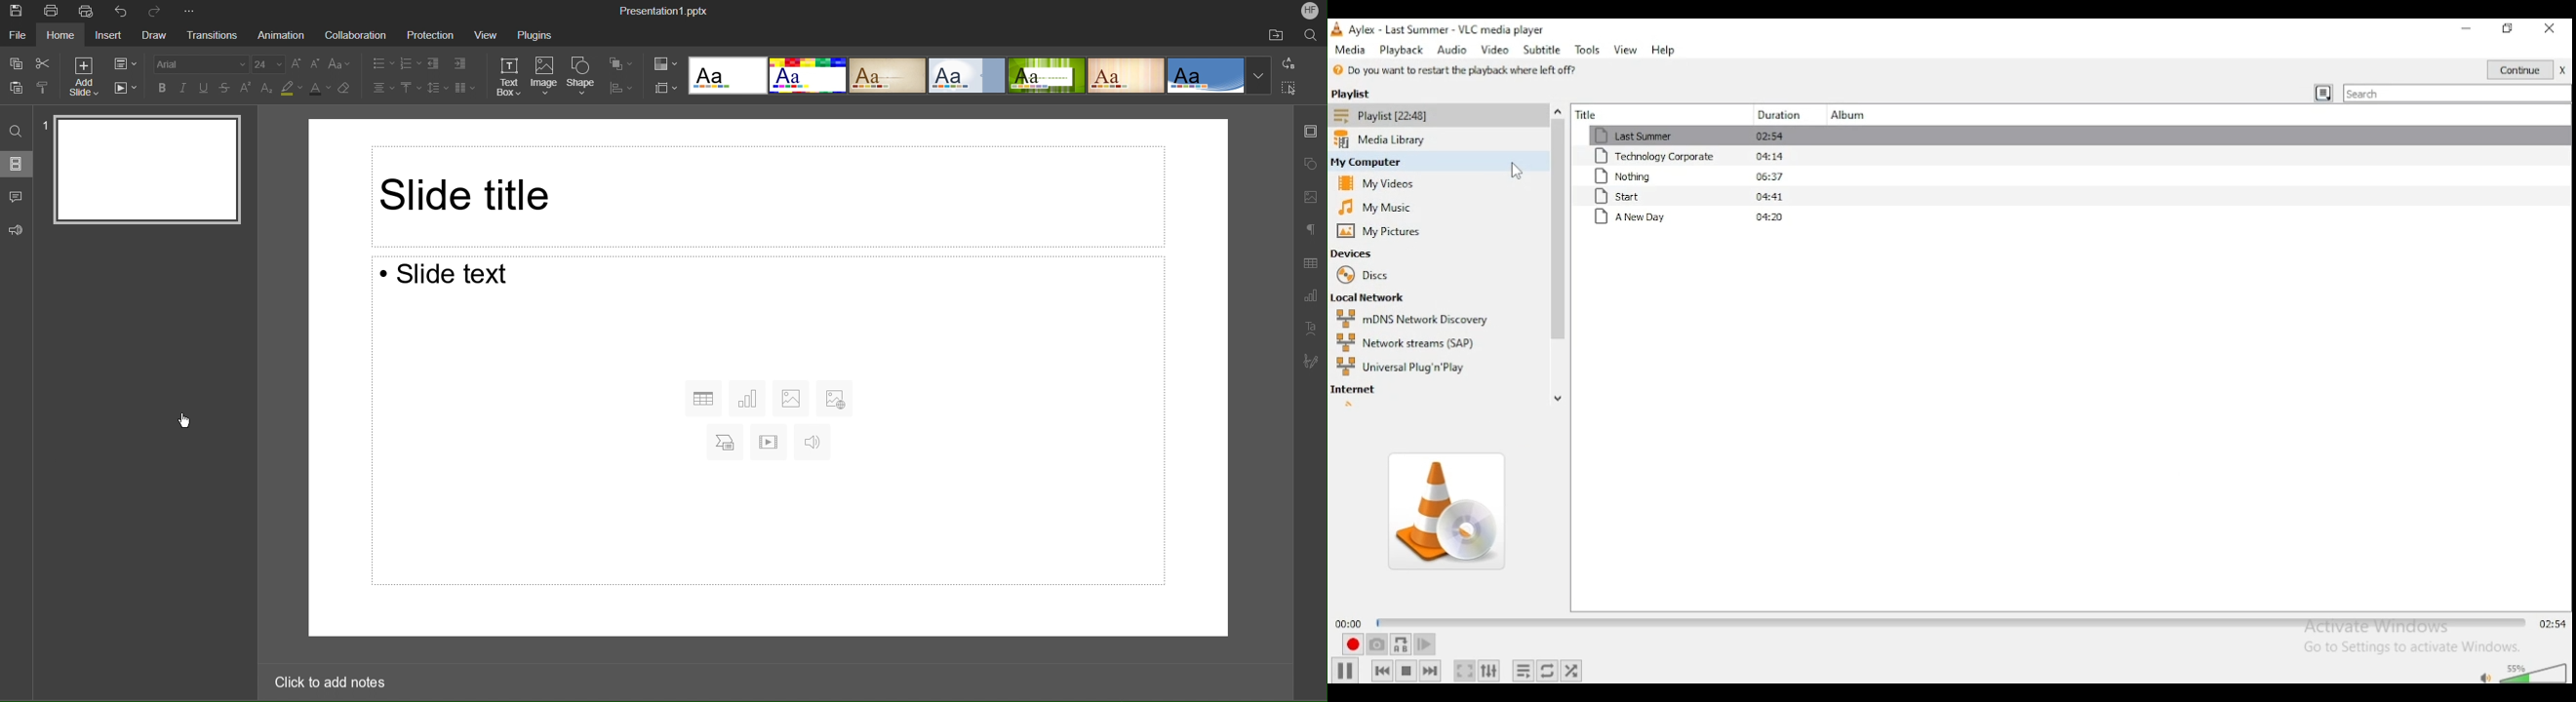 This screenshot has height=728, width=2576. I want to click on clear formatting, so click(345, 89).